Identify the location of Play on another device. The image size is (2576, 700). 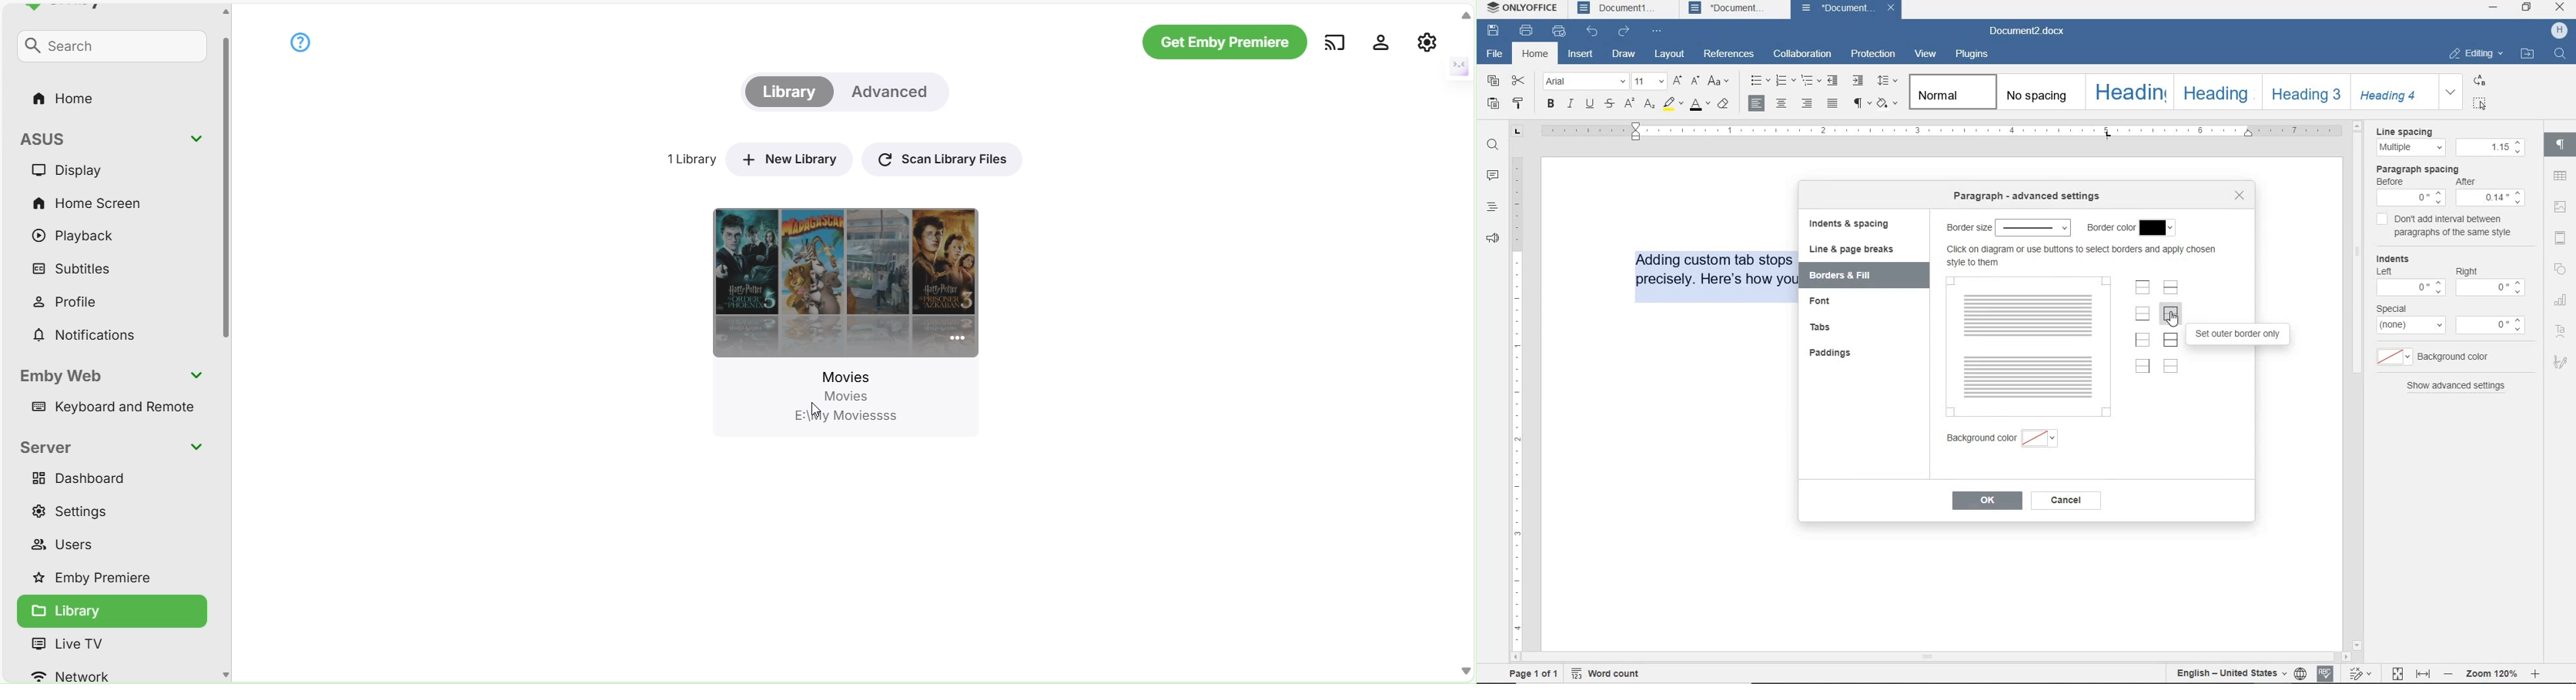
(1334, 42).